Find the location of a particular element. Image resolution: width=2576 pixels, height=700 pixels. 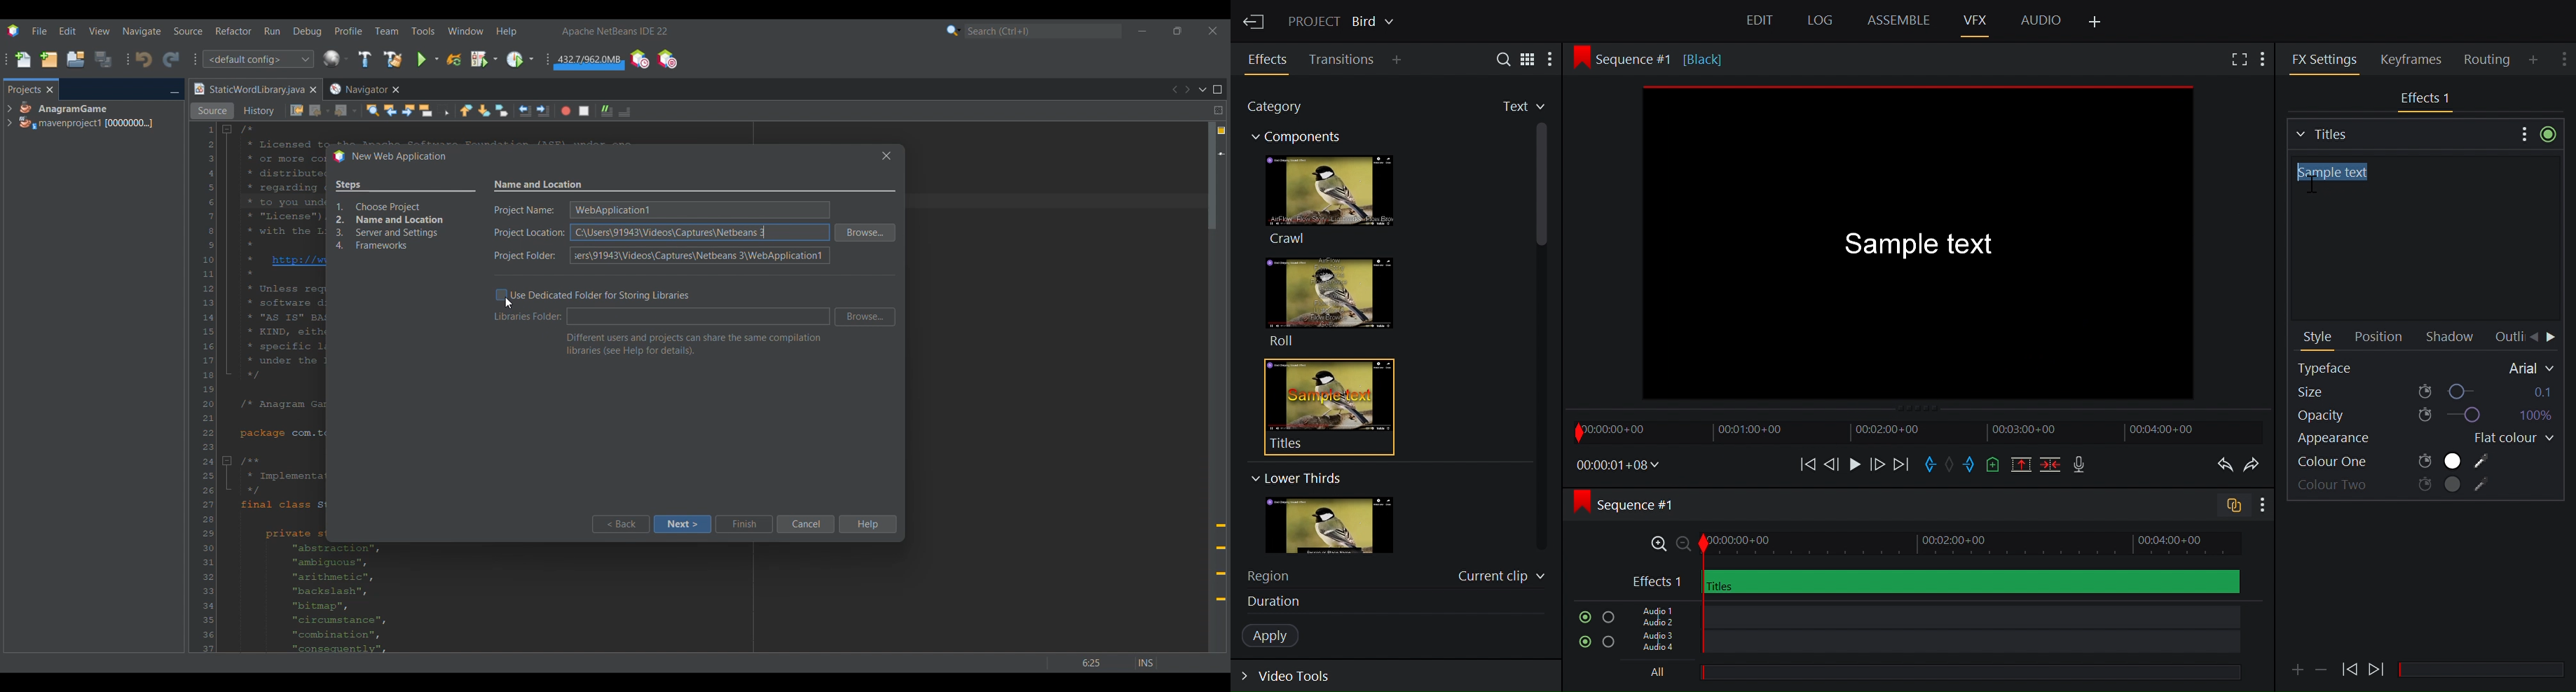

Timecodes and reels is located at coordinates (1619, 465).